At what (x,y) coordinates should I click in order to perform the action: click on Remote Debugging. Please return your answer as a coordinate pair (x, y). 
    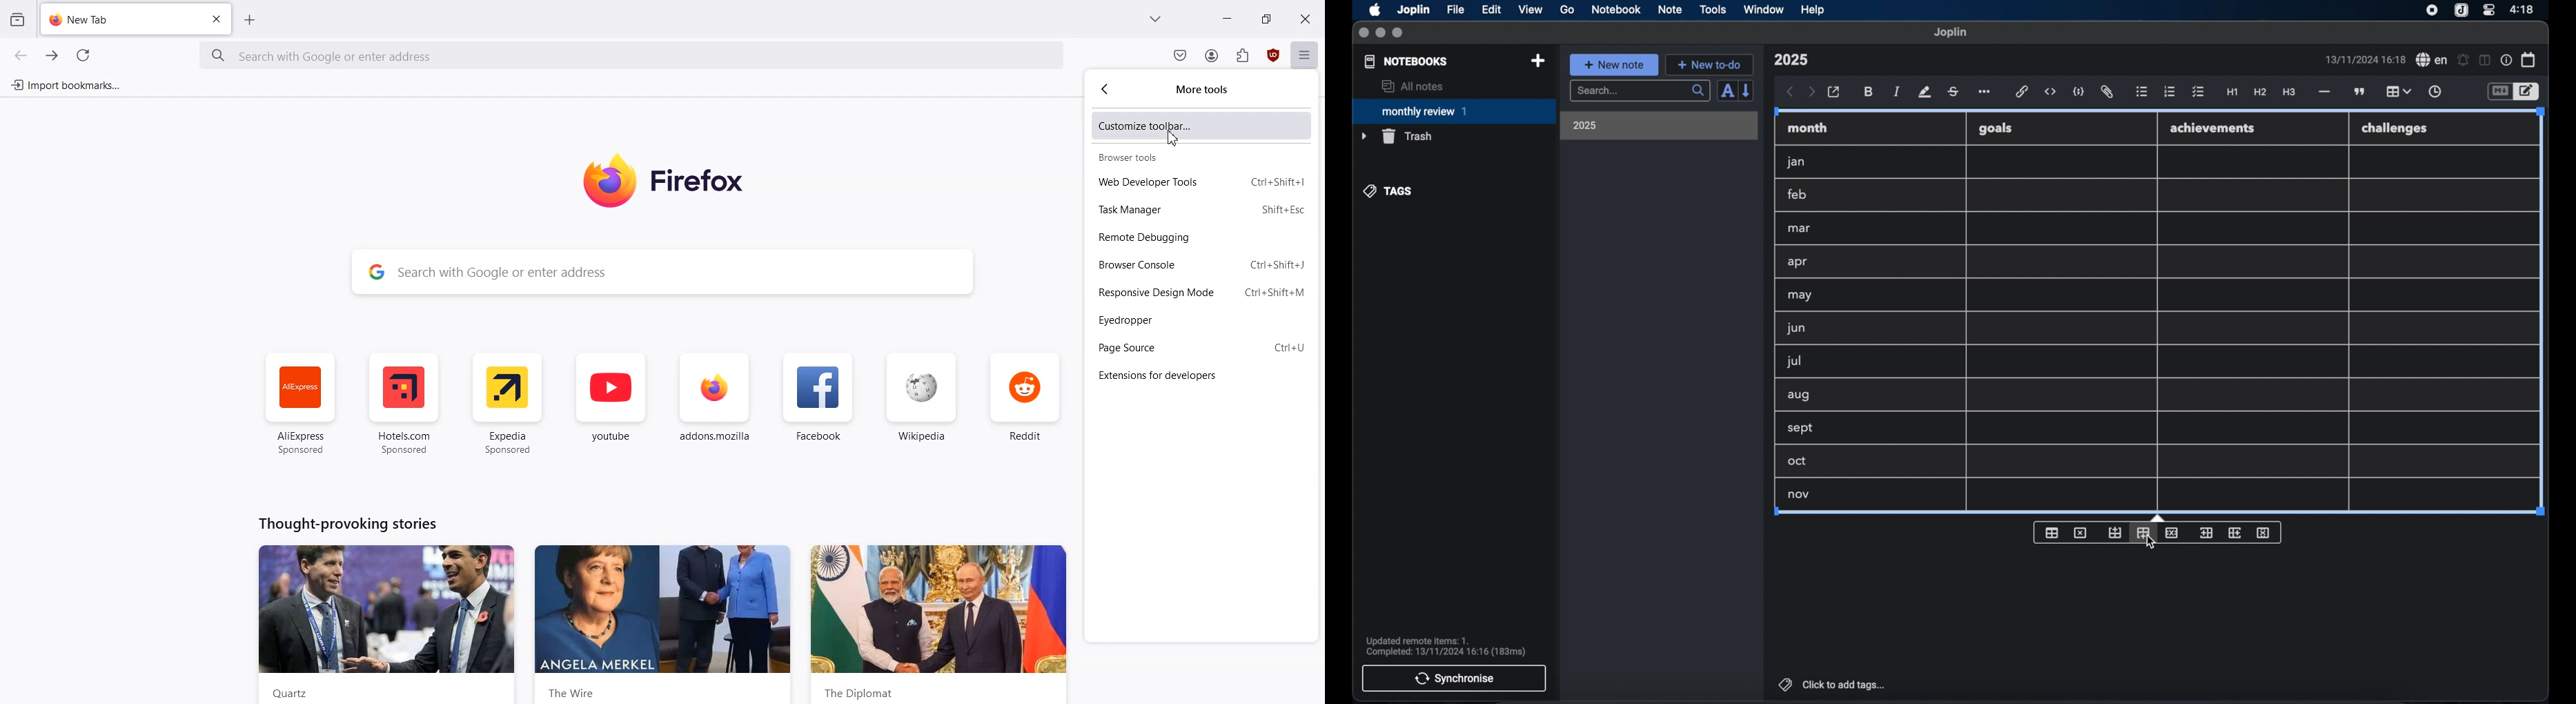
    Looking at the image, I should click on (1170, 238).